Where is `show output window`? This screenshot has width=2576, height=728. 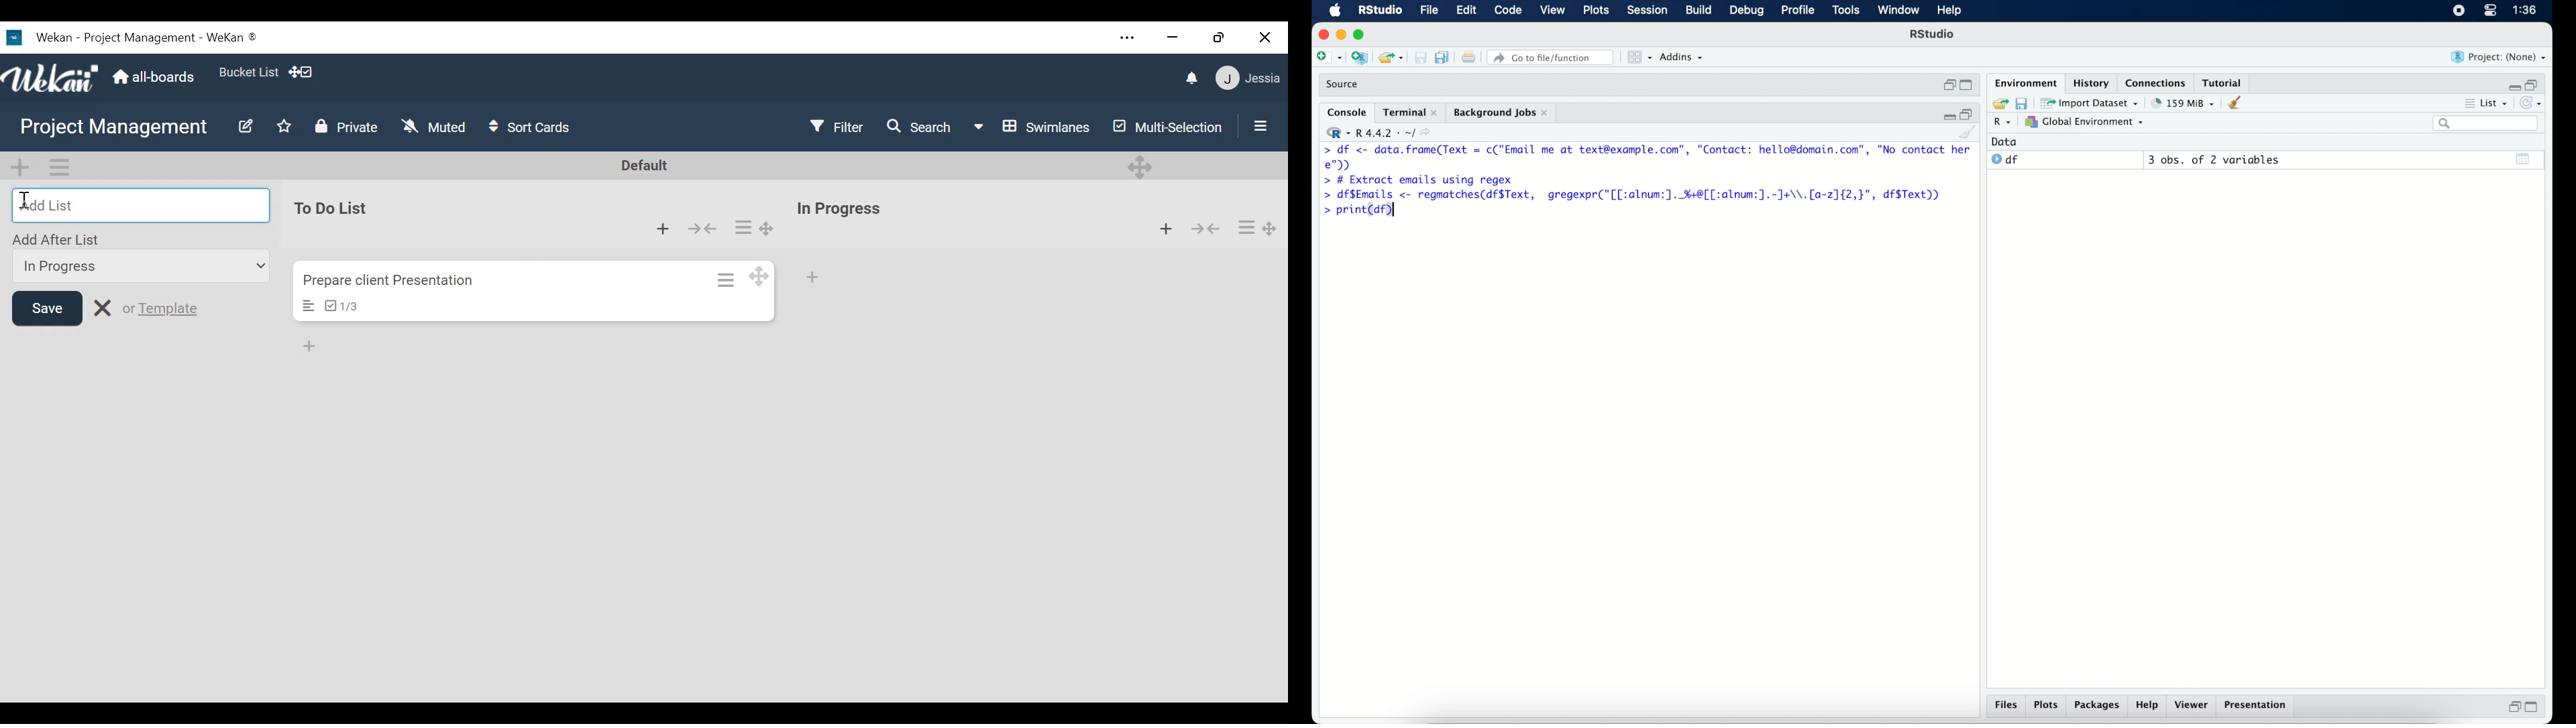
show output window is located at coordinates (2523, 160).